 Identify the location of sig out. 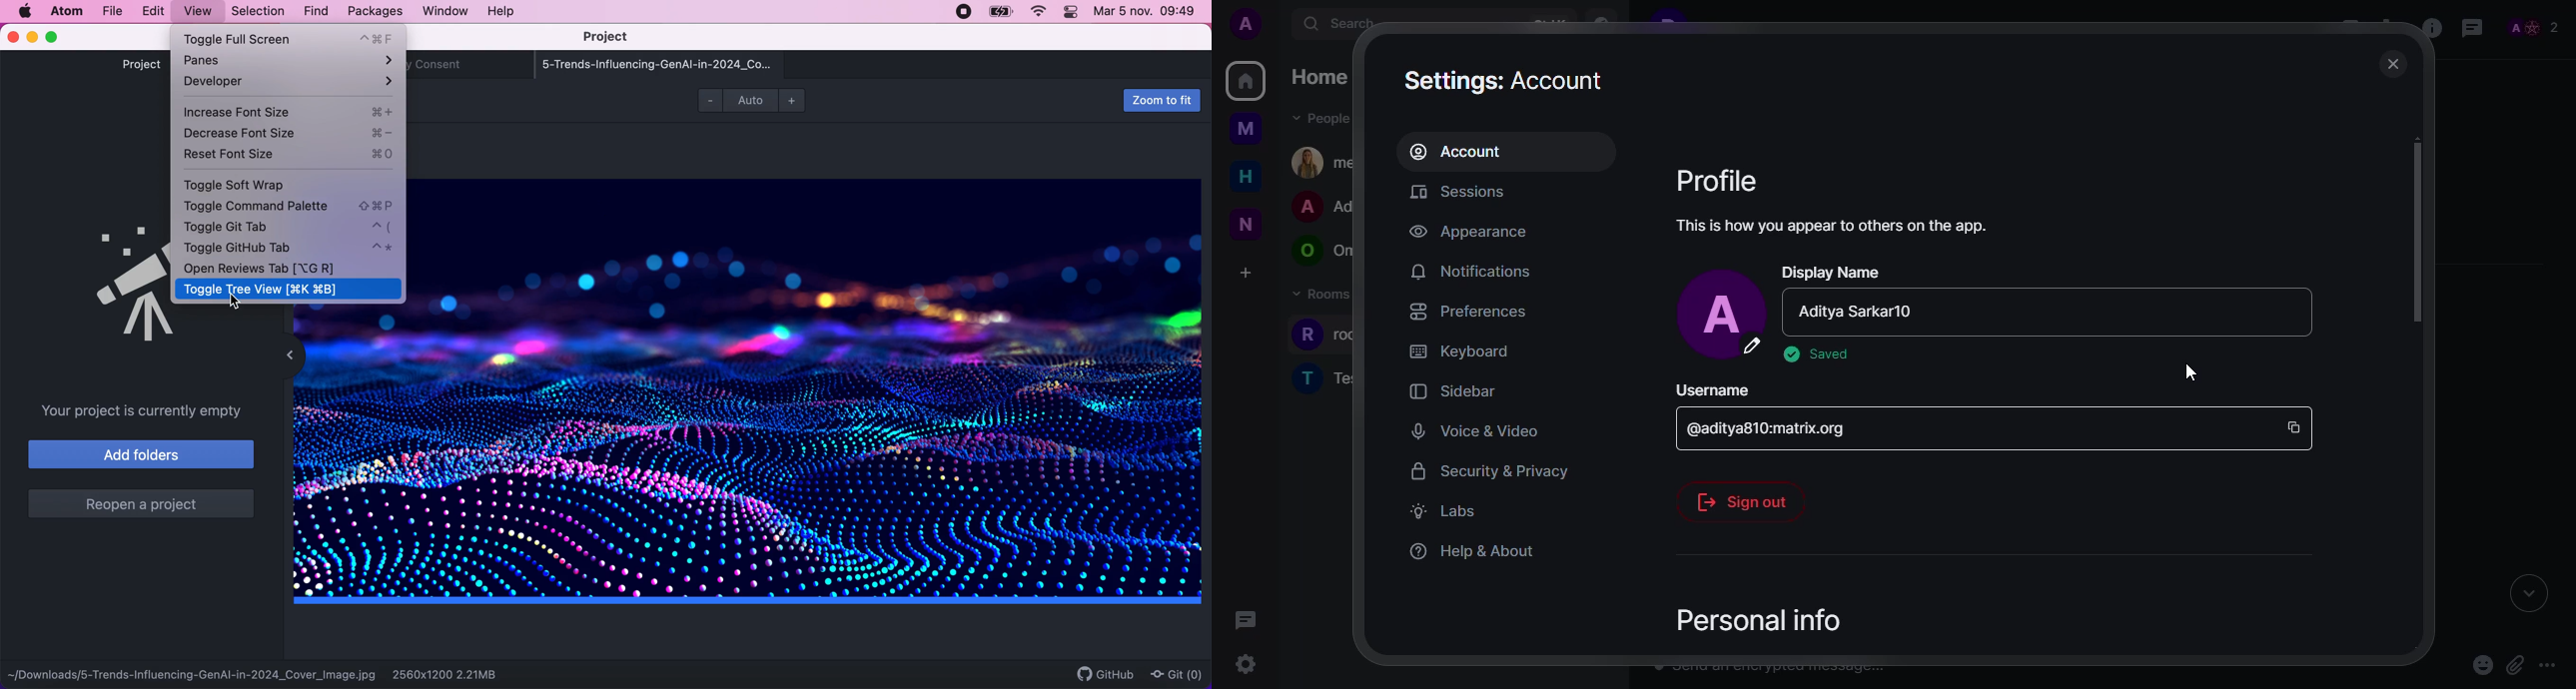
(1743, 496).